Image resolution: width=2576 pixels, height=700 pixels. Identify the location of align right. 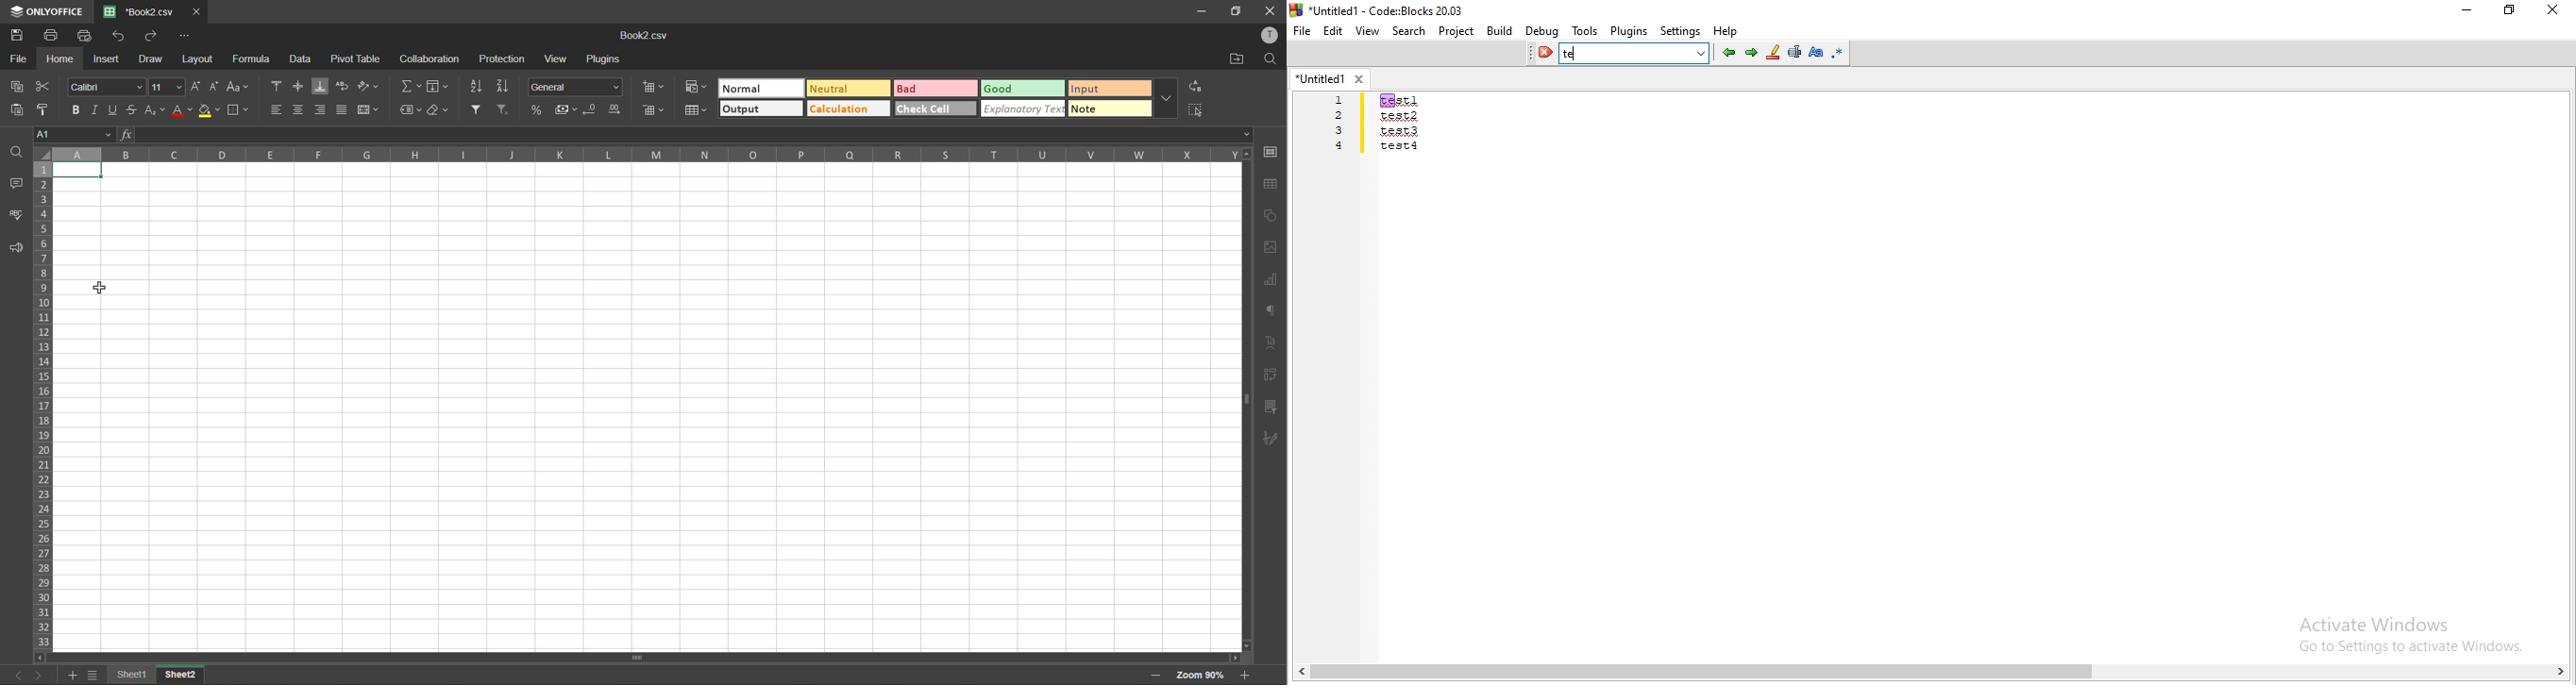
(323, 110).